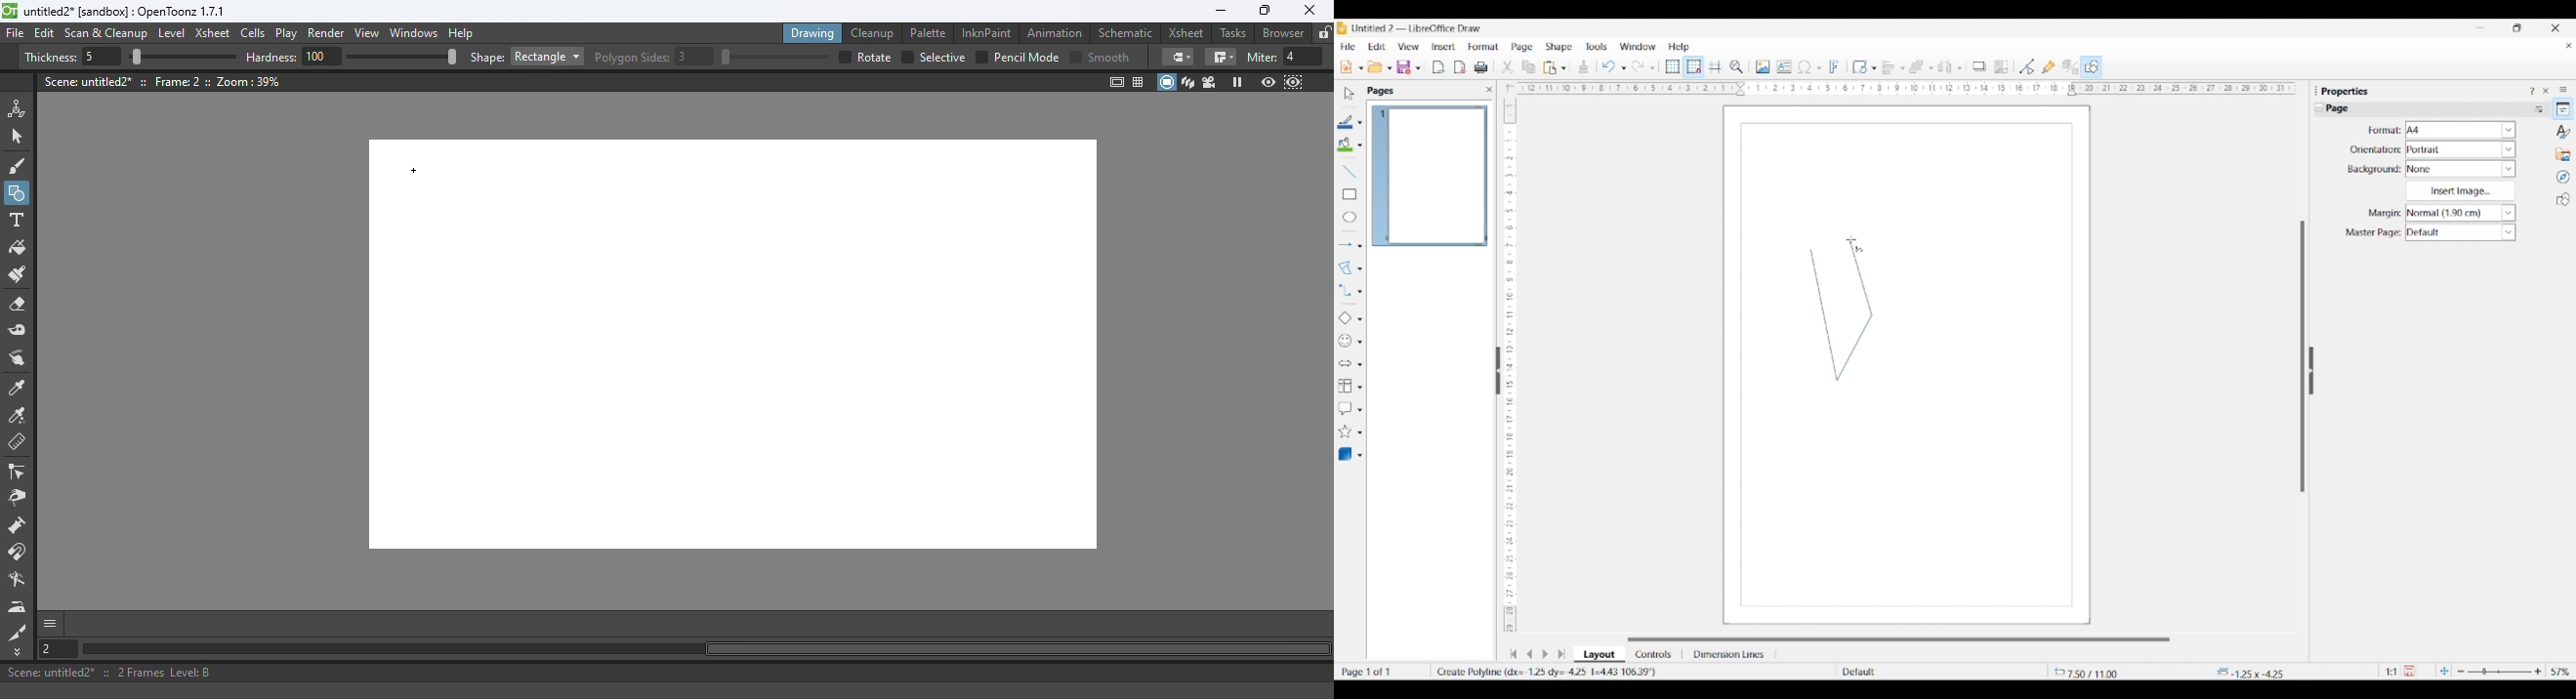  What do you see at coordinates (1522, 48) in the screenshot?
I see `Page` at bounding box center [1522, 48].